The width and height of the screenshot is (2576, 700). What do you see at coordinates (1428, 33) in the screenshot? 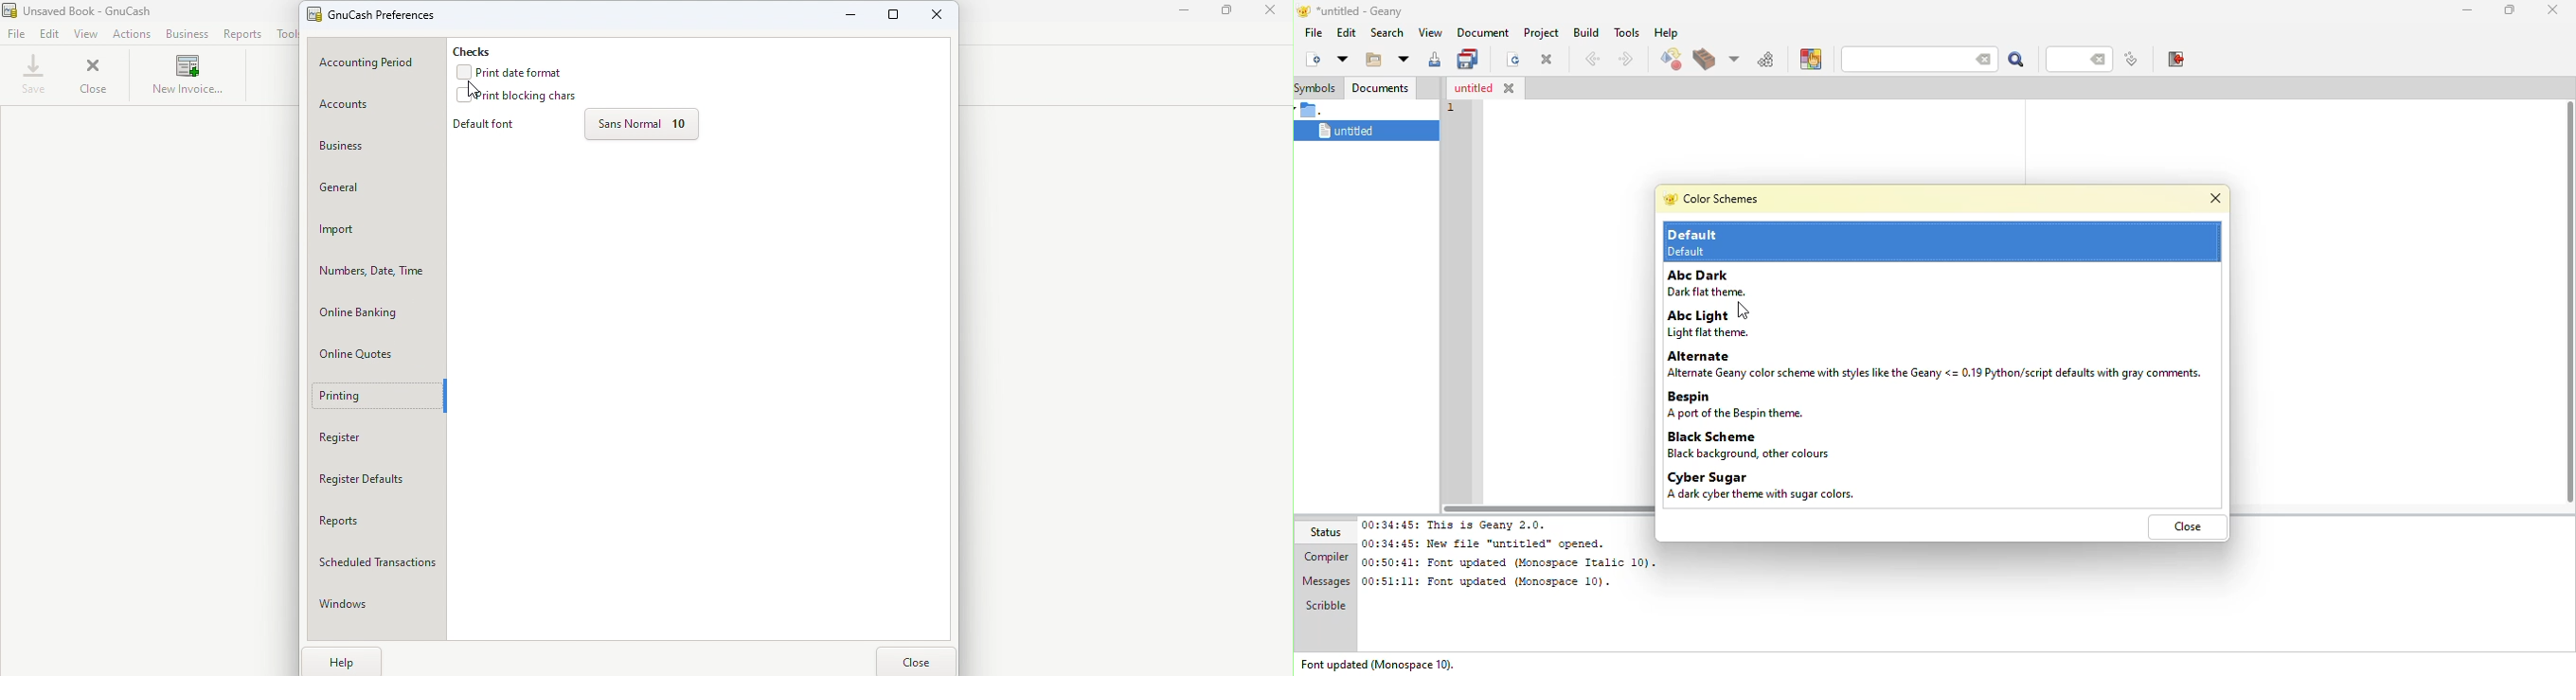
I see `view` at bounding box center [1428, 33].